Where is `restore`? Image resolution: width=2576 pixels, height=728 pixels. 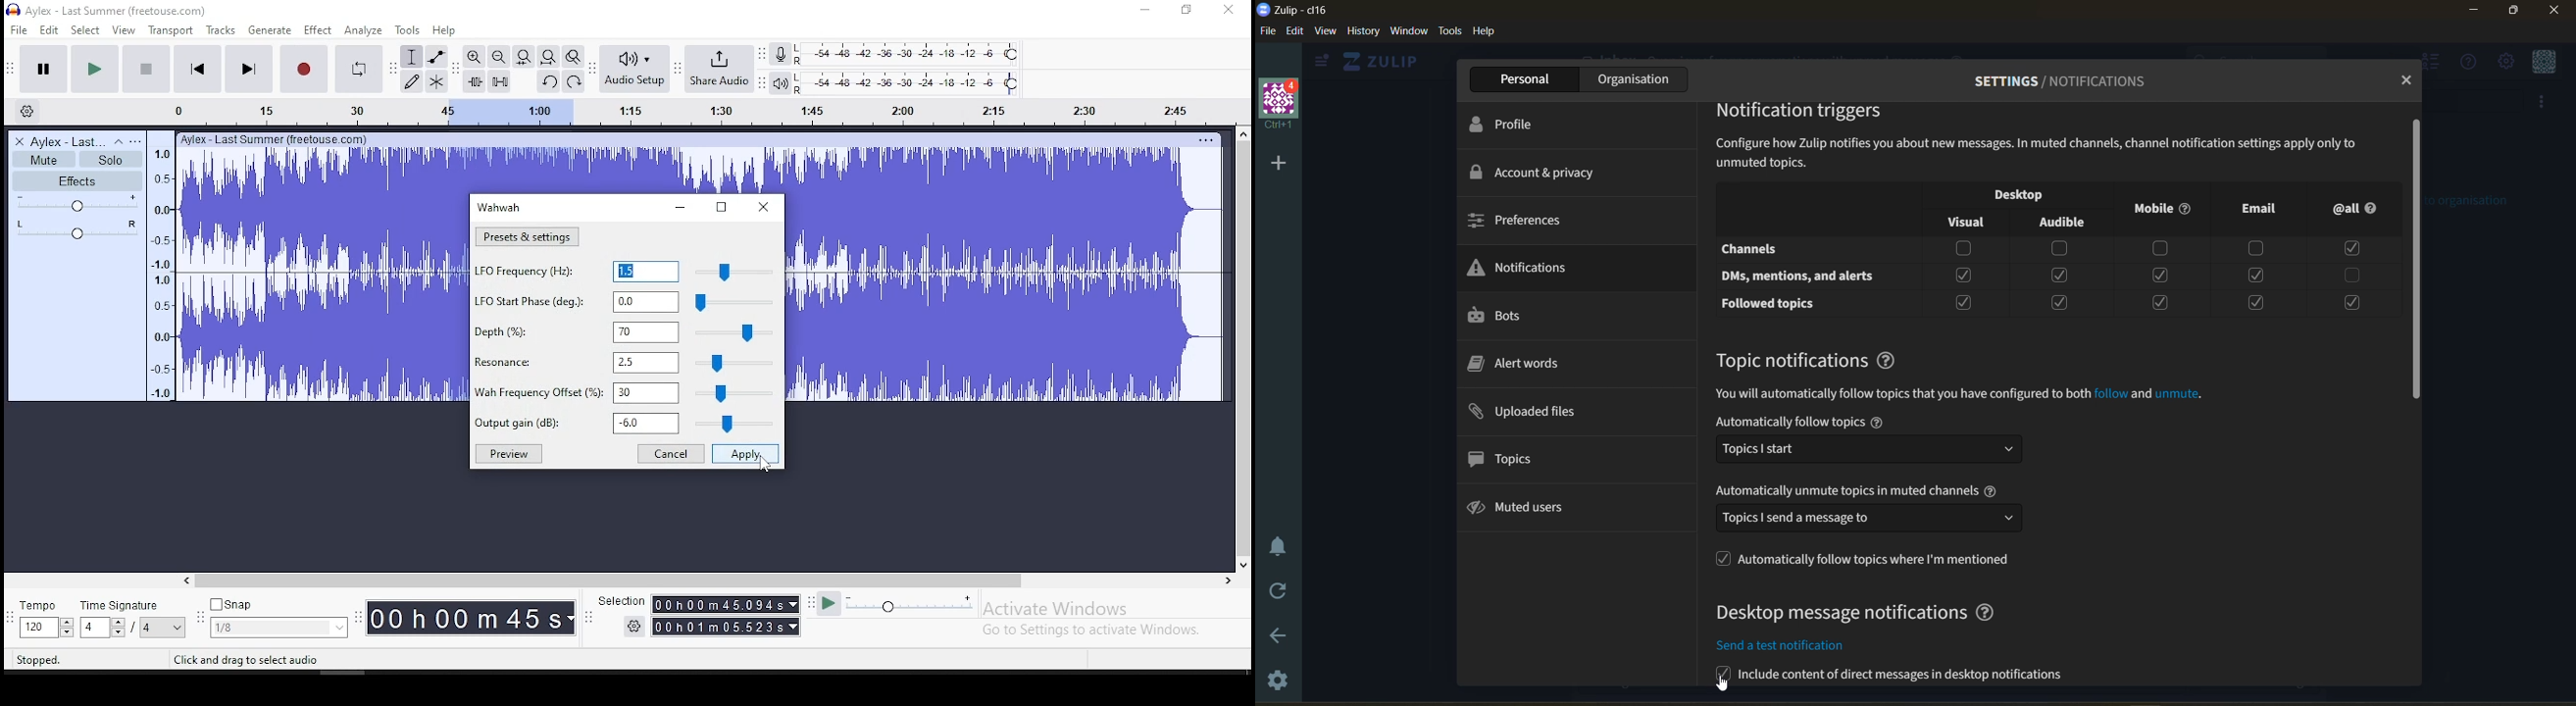 restore is located at coordinates (721, 207).